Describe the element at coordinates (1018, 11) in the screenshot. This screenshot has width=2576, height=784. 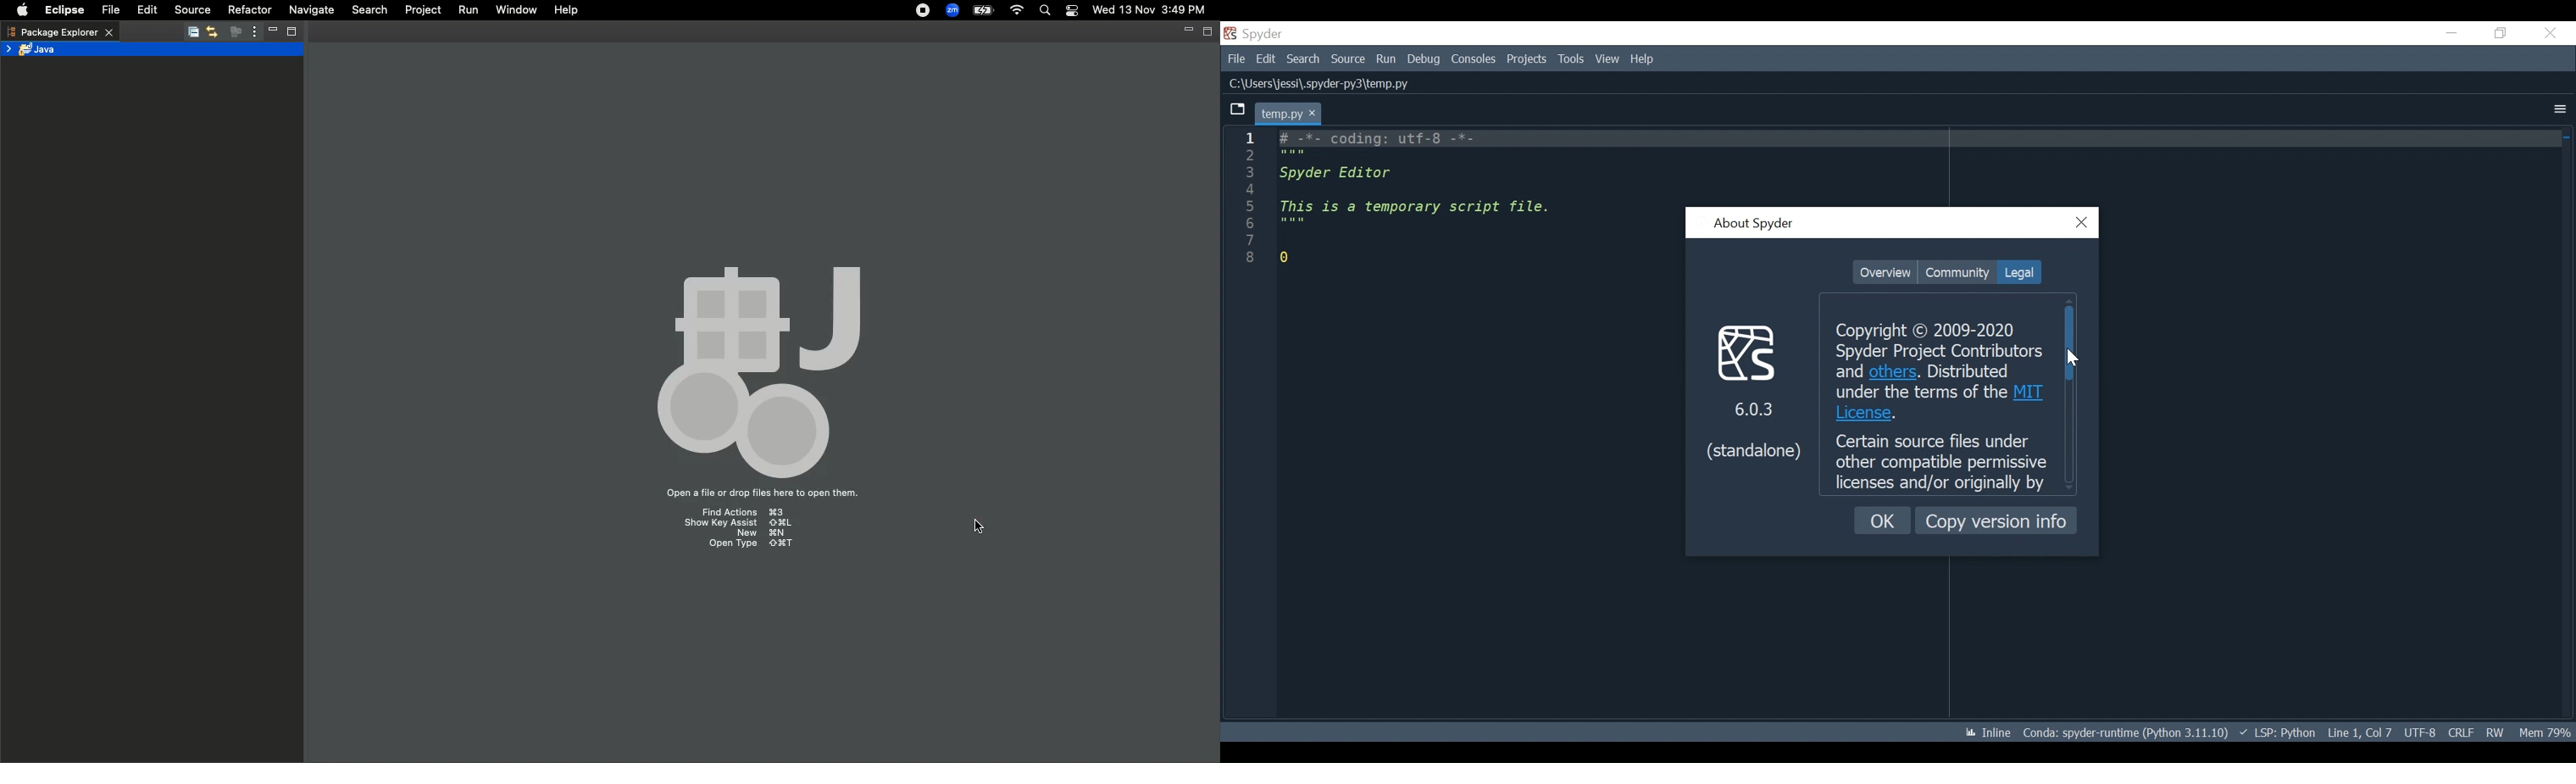
I see `Internet` at that location.